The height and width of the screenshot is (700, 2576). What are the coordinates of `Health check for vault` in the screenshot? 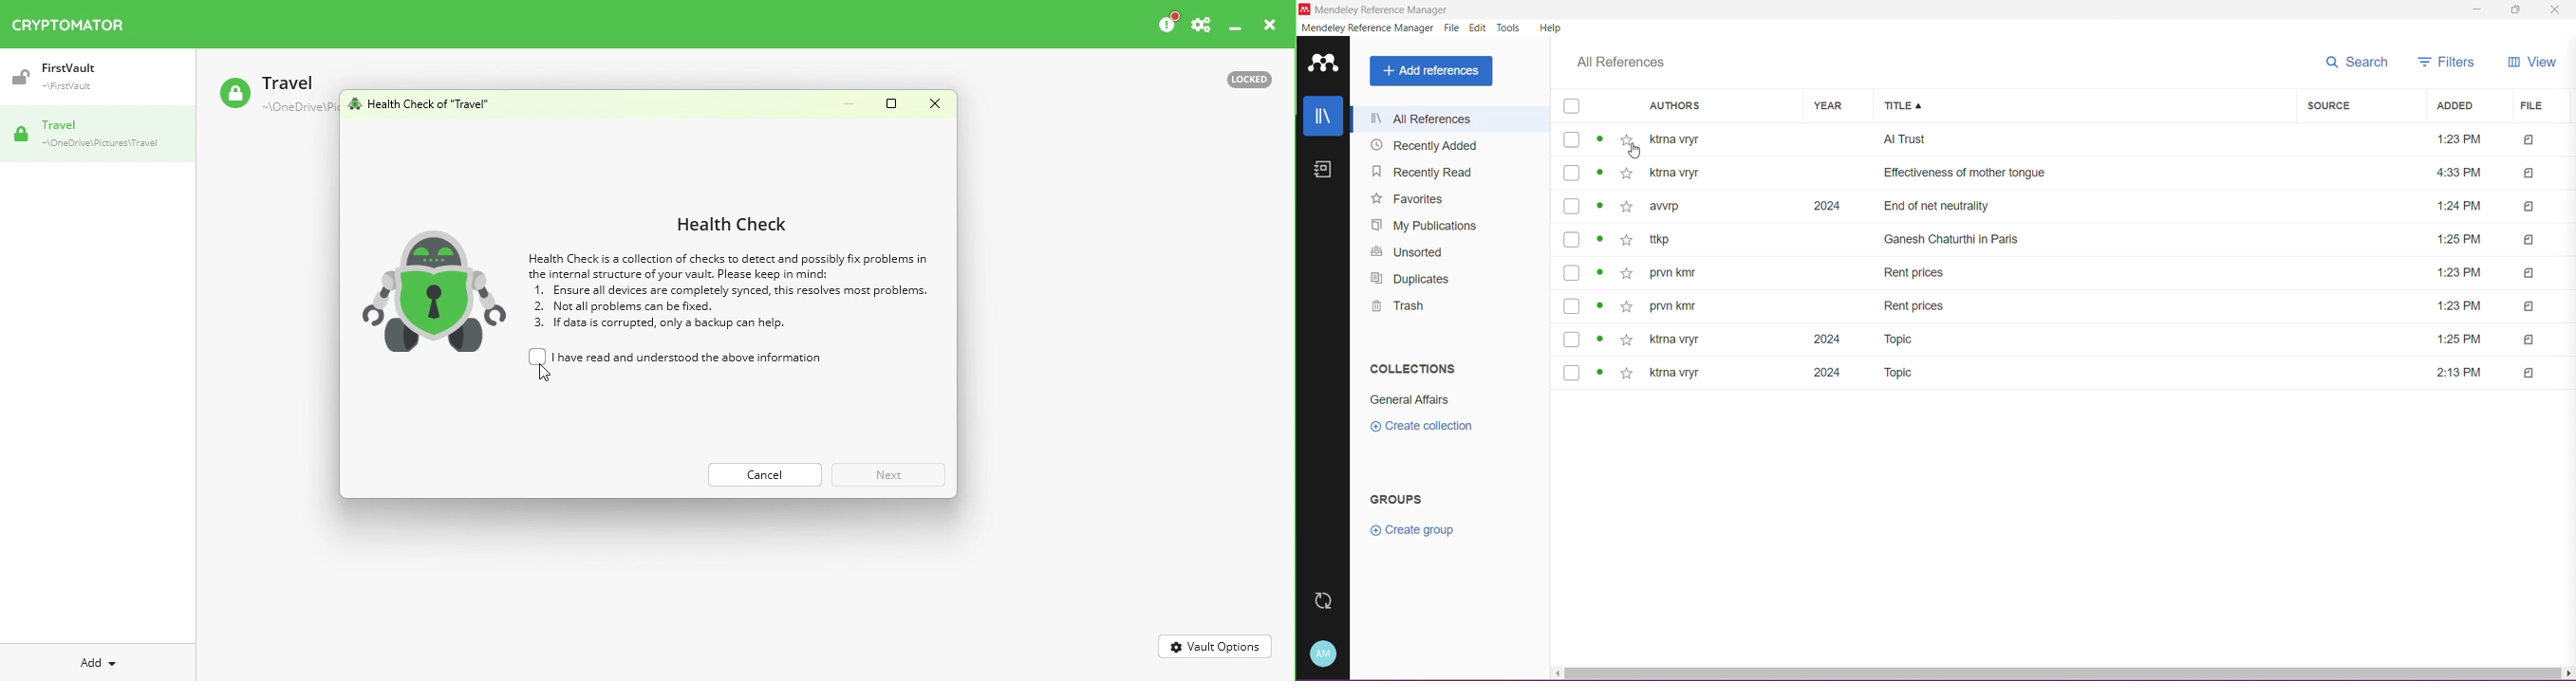 It's located at (424, 104).